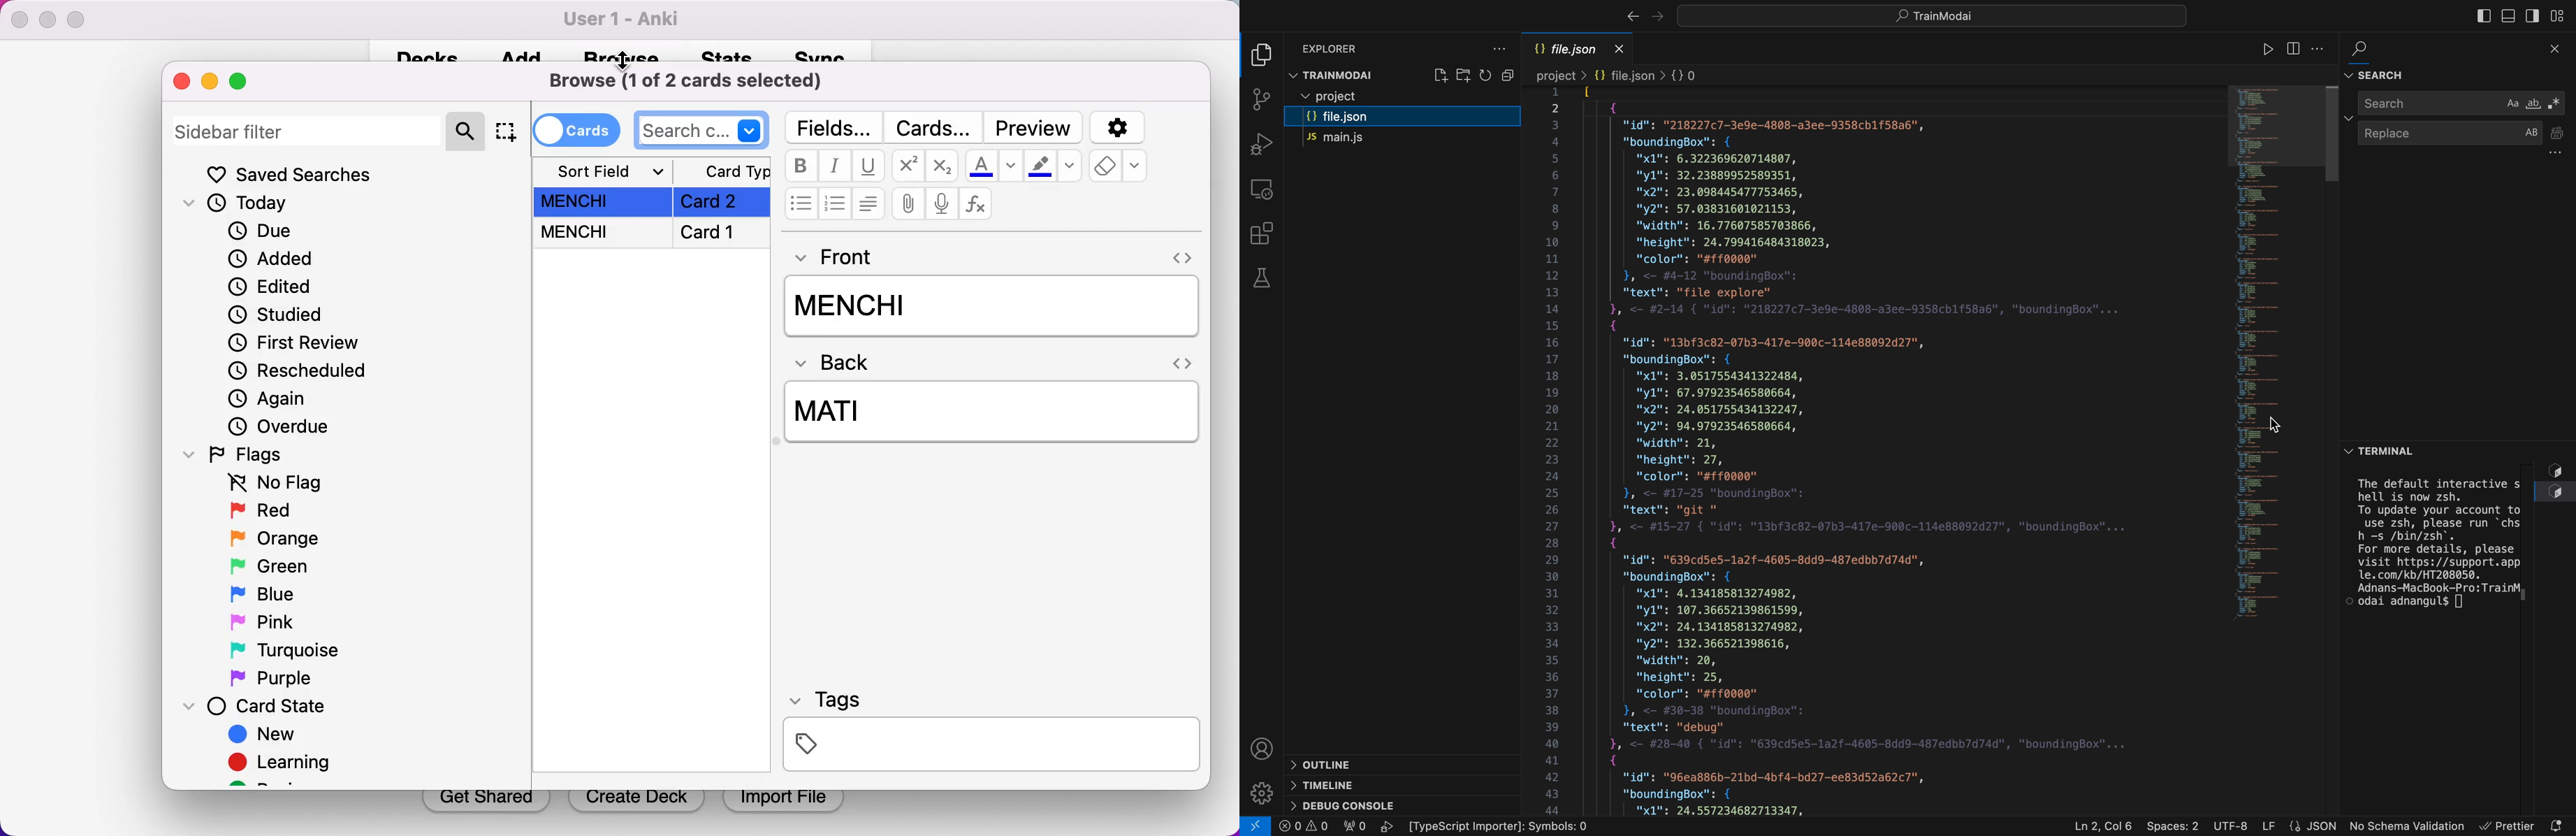 This screenshot has width=2576, height=840. What do you see at coordinates (247, 456) in the screenshot?
I see `flags` at bounding box center [247, 456].